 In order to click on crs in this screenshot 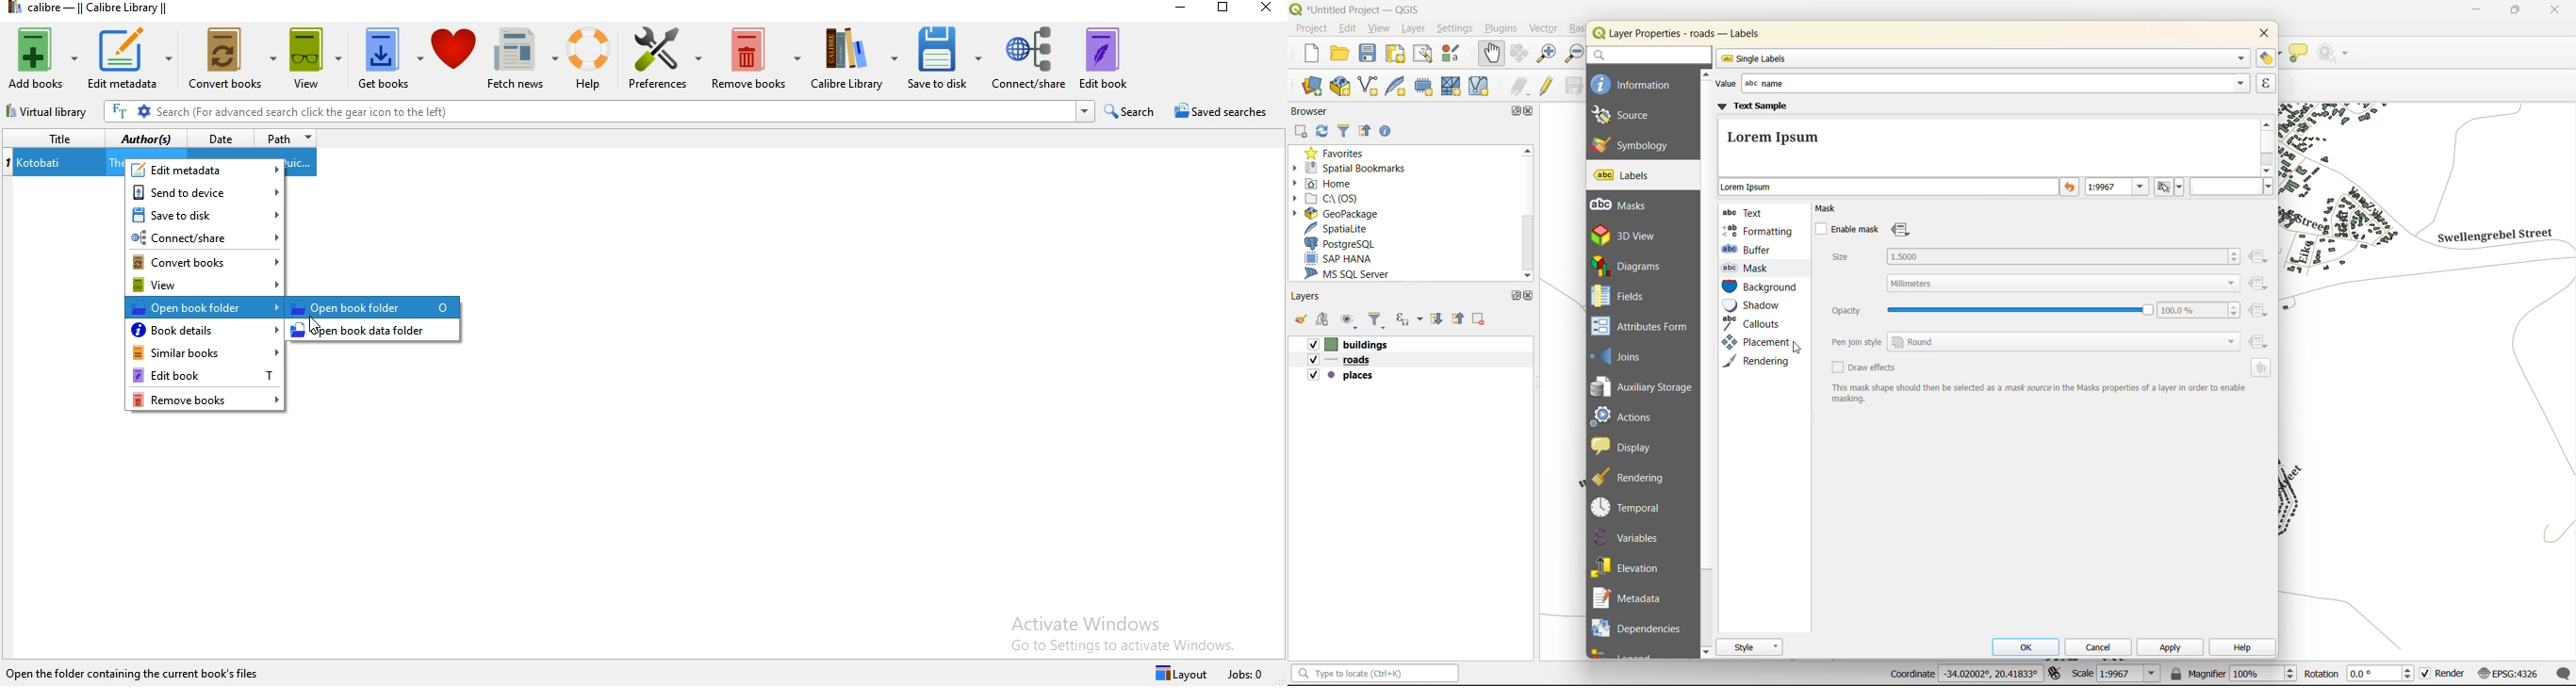, I will do `click(2507, 671)`.